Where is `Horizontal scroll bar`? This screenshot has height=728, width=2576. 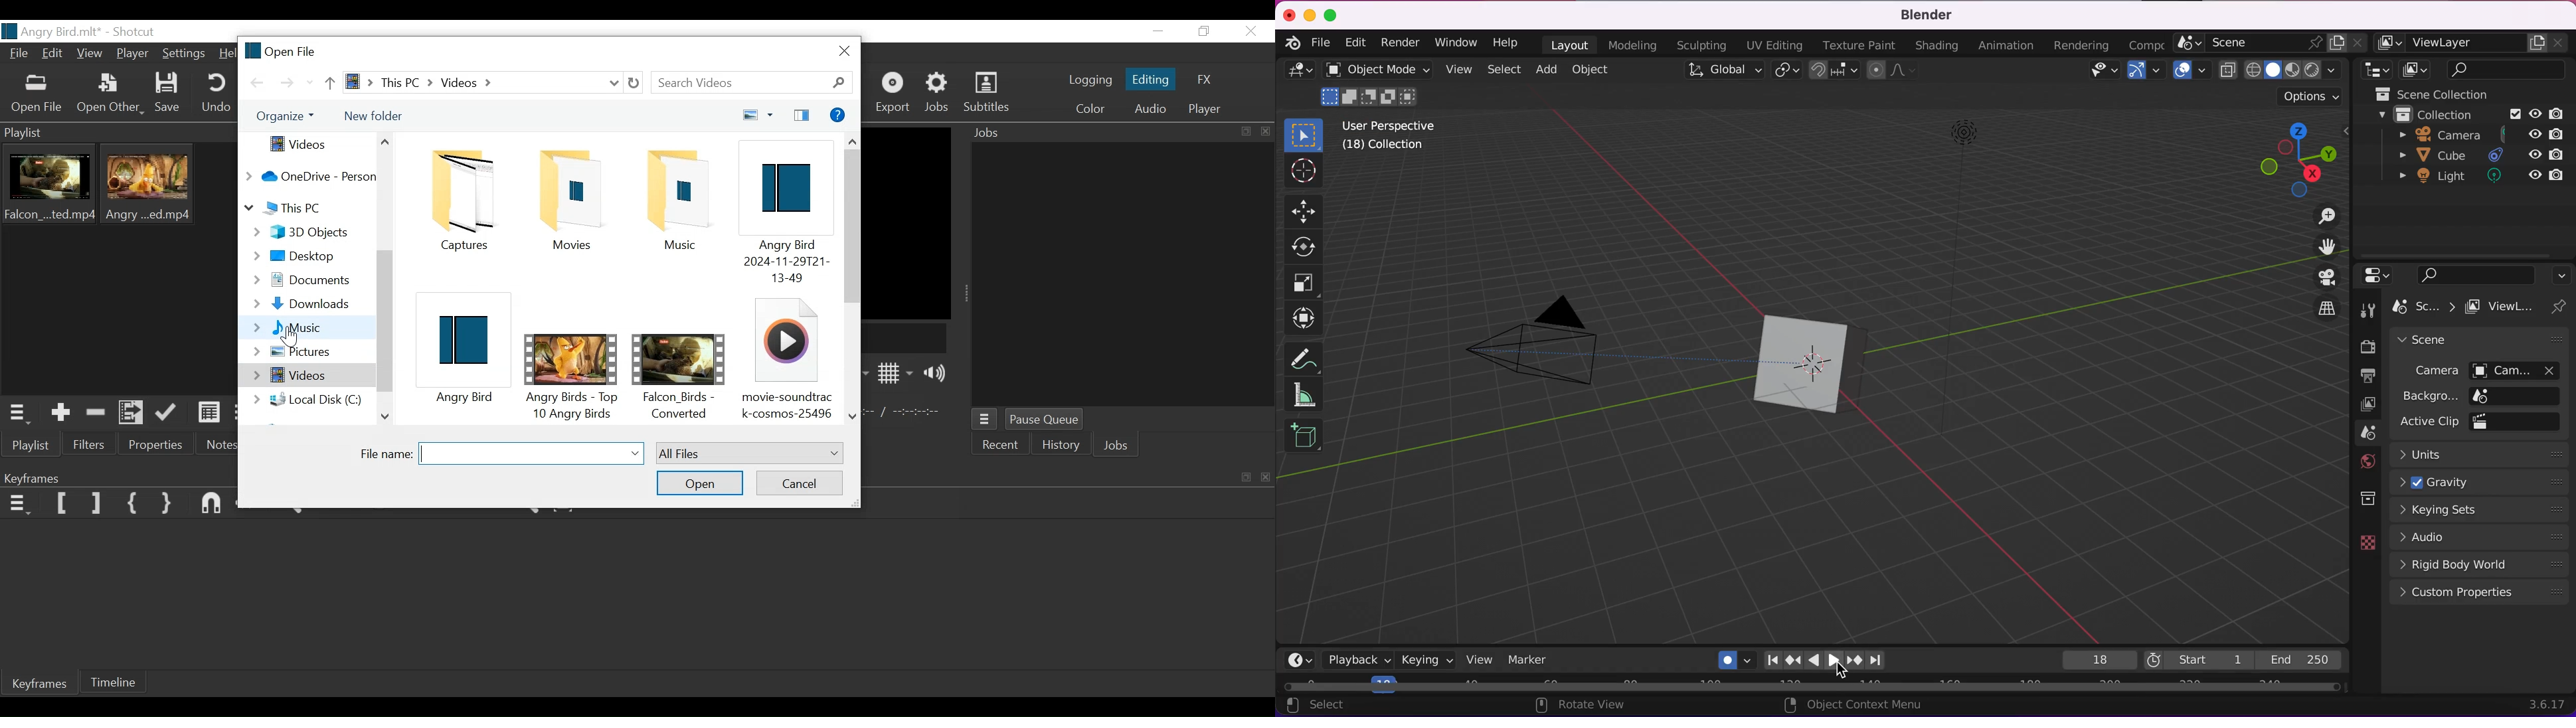
Horizontal scroll bar is located at coordinates (853, 283).